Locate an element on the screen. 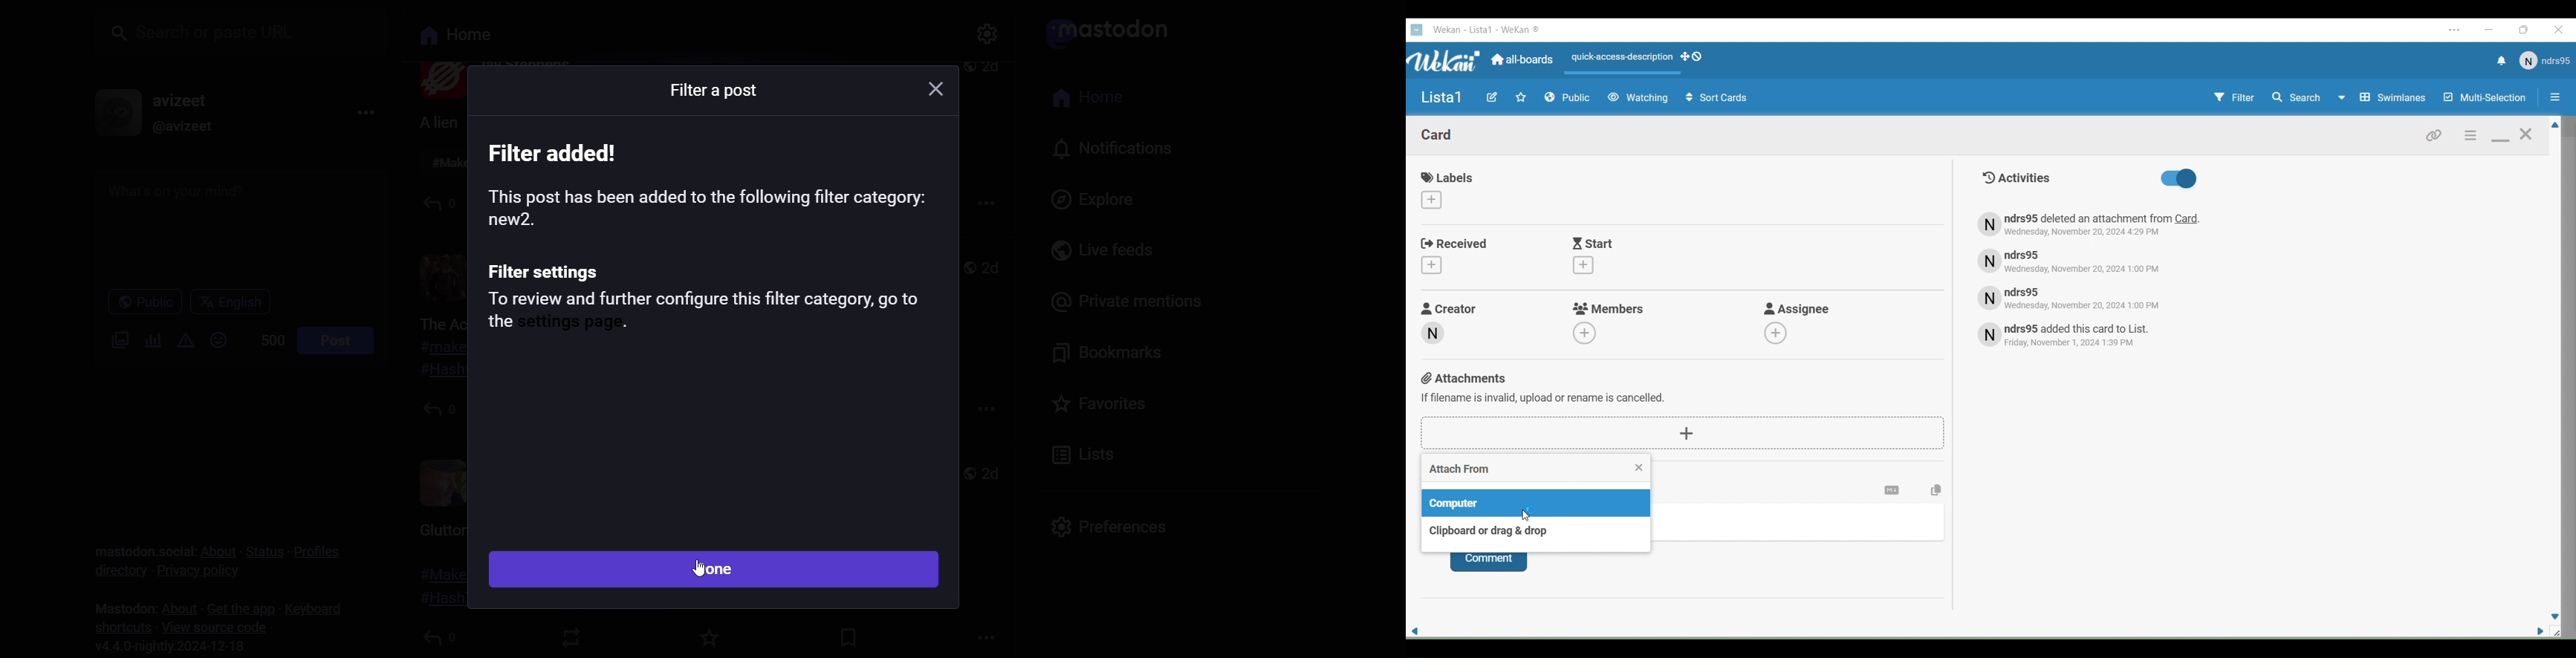 Image resolution: width=2576 pixels, height=672 pixels. Text is located at coordinates (2091, 225).